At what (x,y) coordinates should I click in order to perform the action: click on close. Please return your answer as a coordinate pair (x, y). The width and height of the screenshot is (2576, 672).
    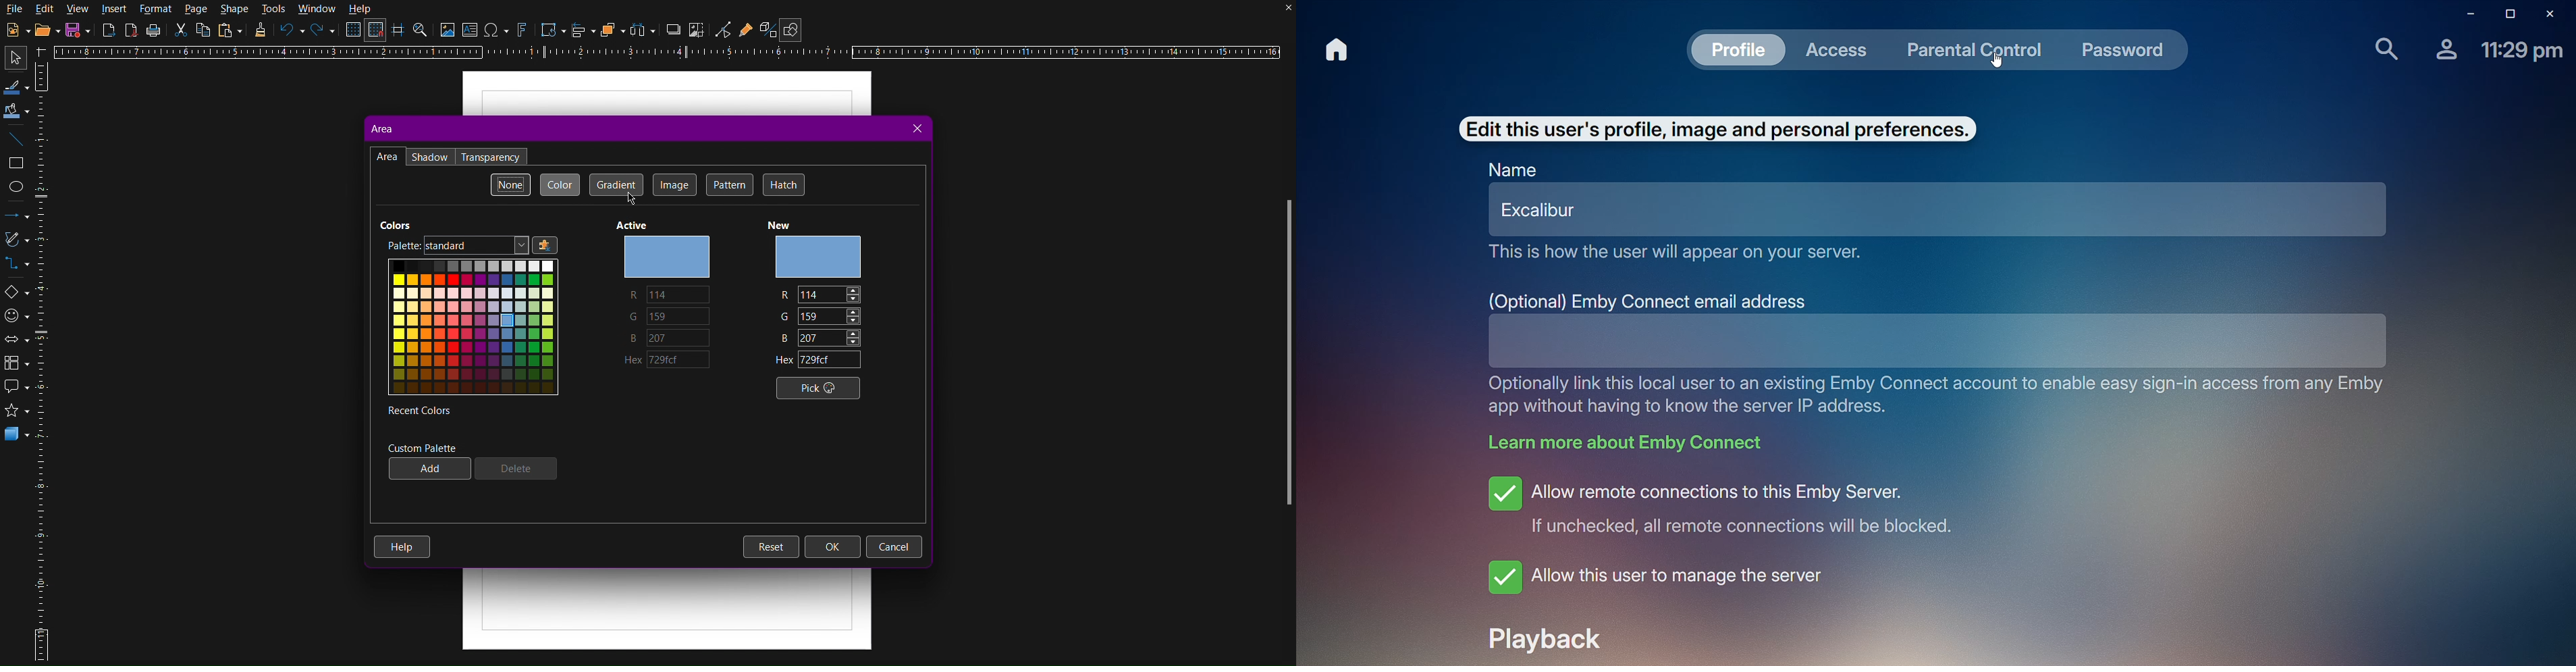
    Looking at the image, I should click on (1274, 14).